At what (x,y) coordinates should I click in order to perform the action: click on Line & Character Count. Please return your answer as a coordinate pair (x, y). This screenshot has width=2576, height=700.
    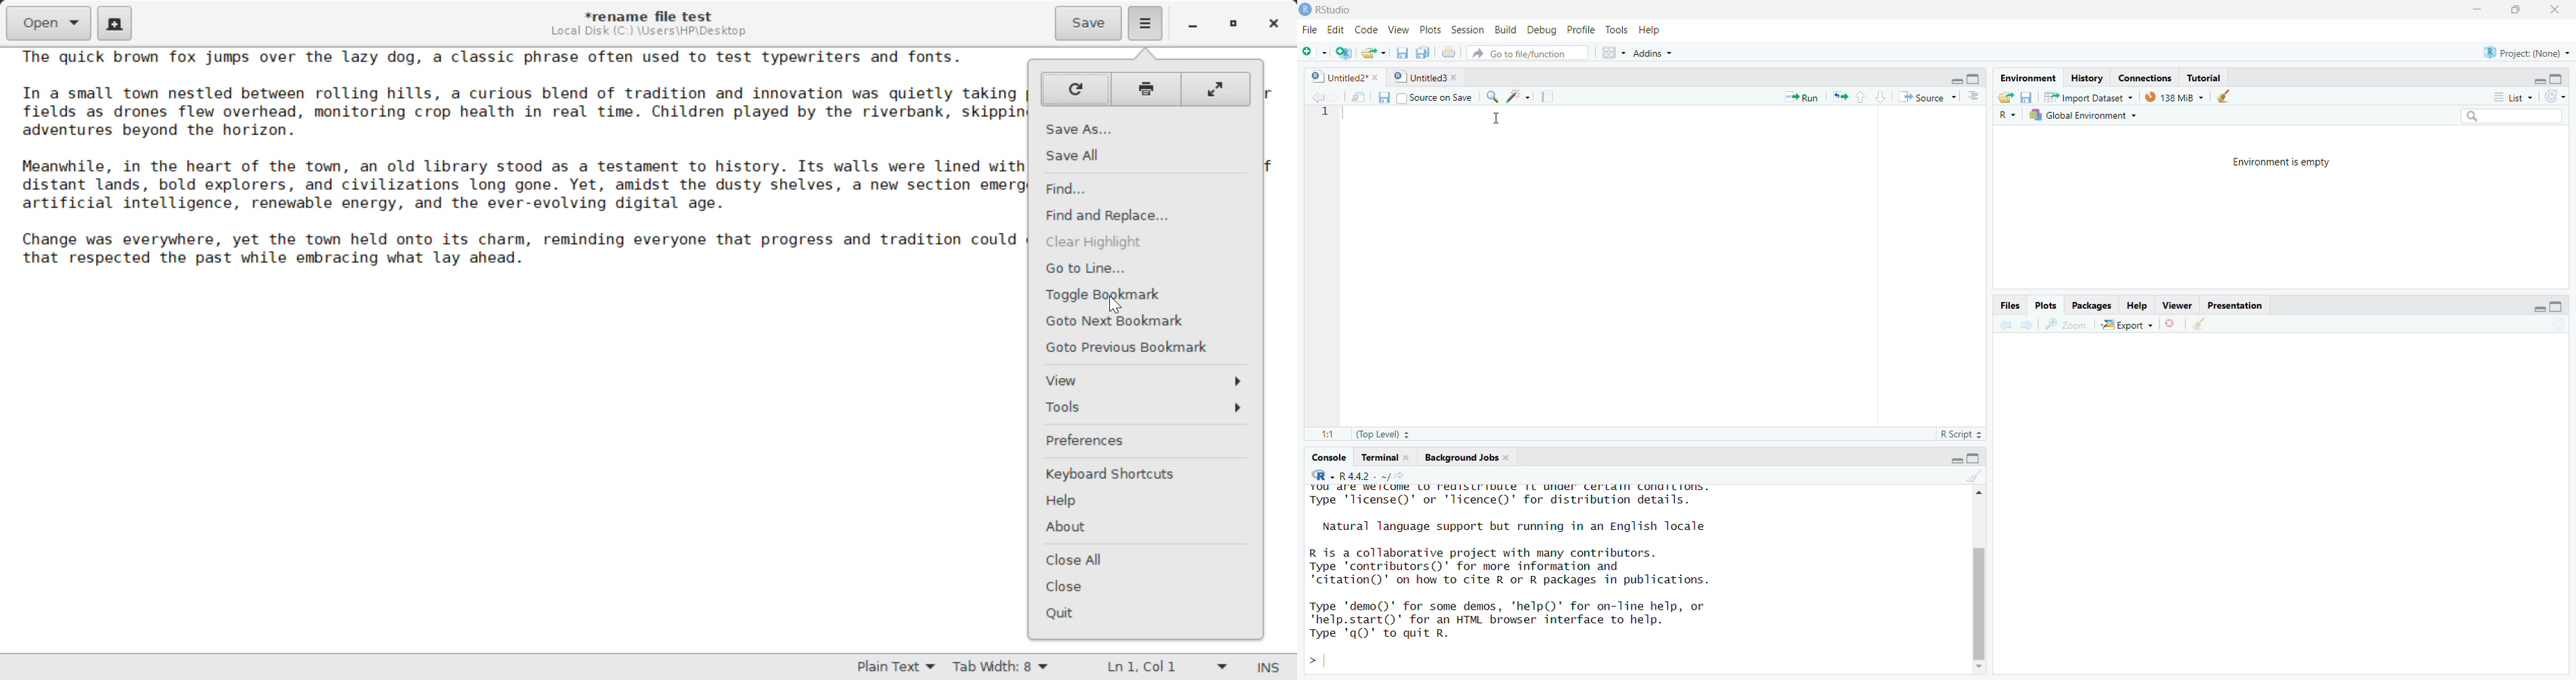
    Looking at the image, I should click on (1162, 666).